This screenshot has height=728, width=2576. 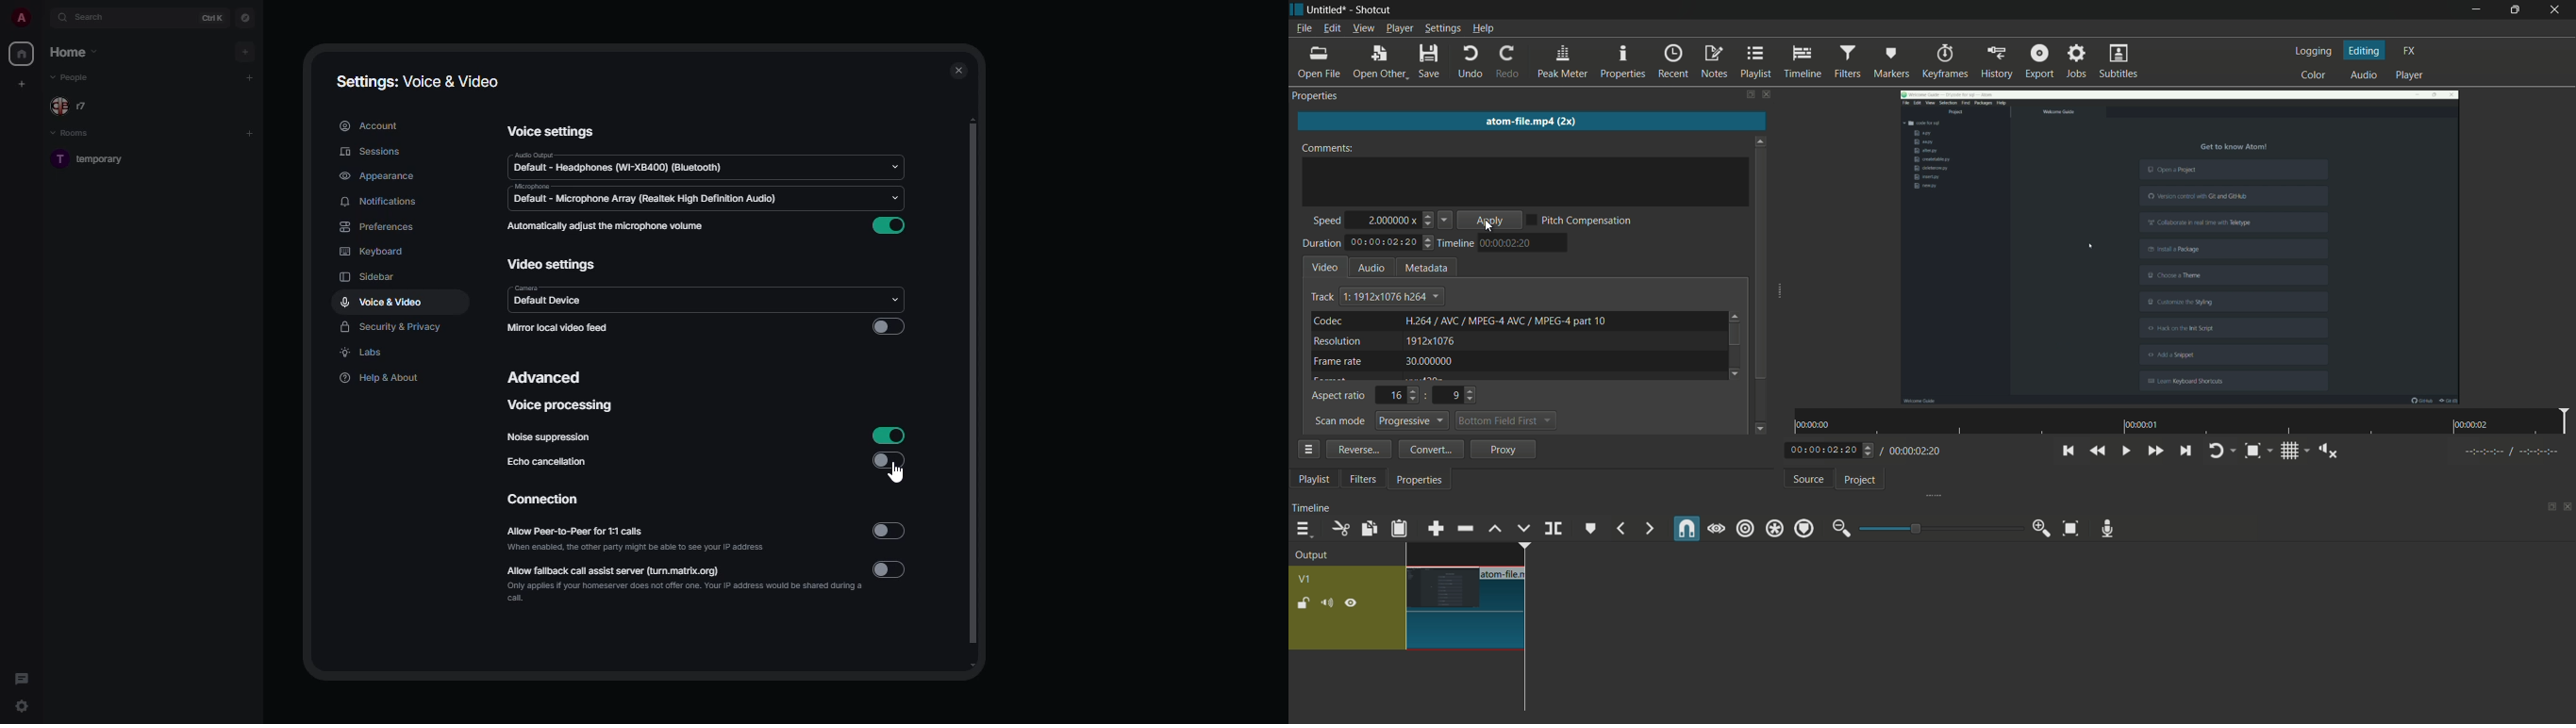 I want to click on logging, so click(x=2314, y=52).